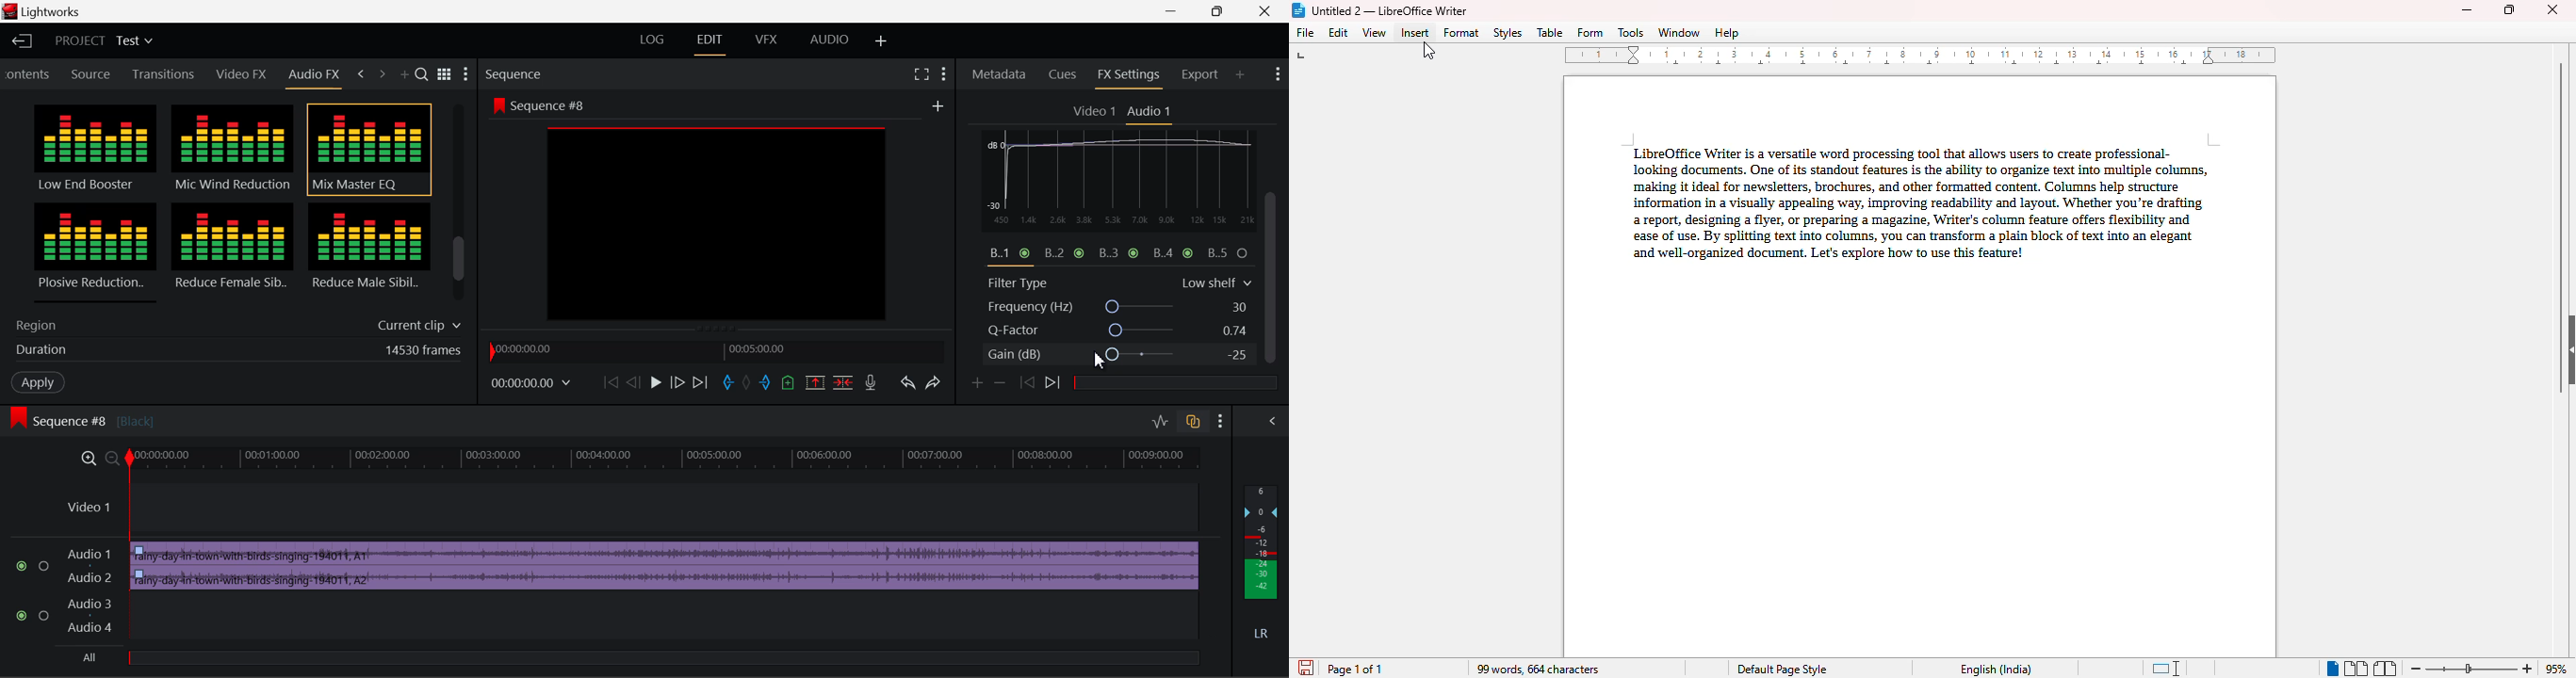 This screenshot has width=2576, height=700. I want to click on Remove Marked Section, so click(813, 382).